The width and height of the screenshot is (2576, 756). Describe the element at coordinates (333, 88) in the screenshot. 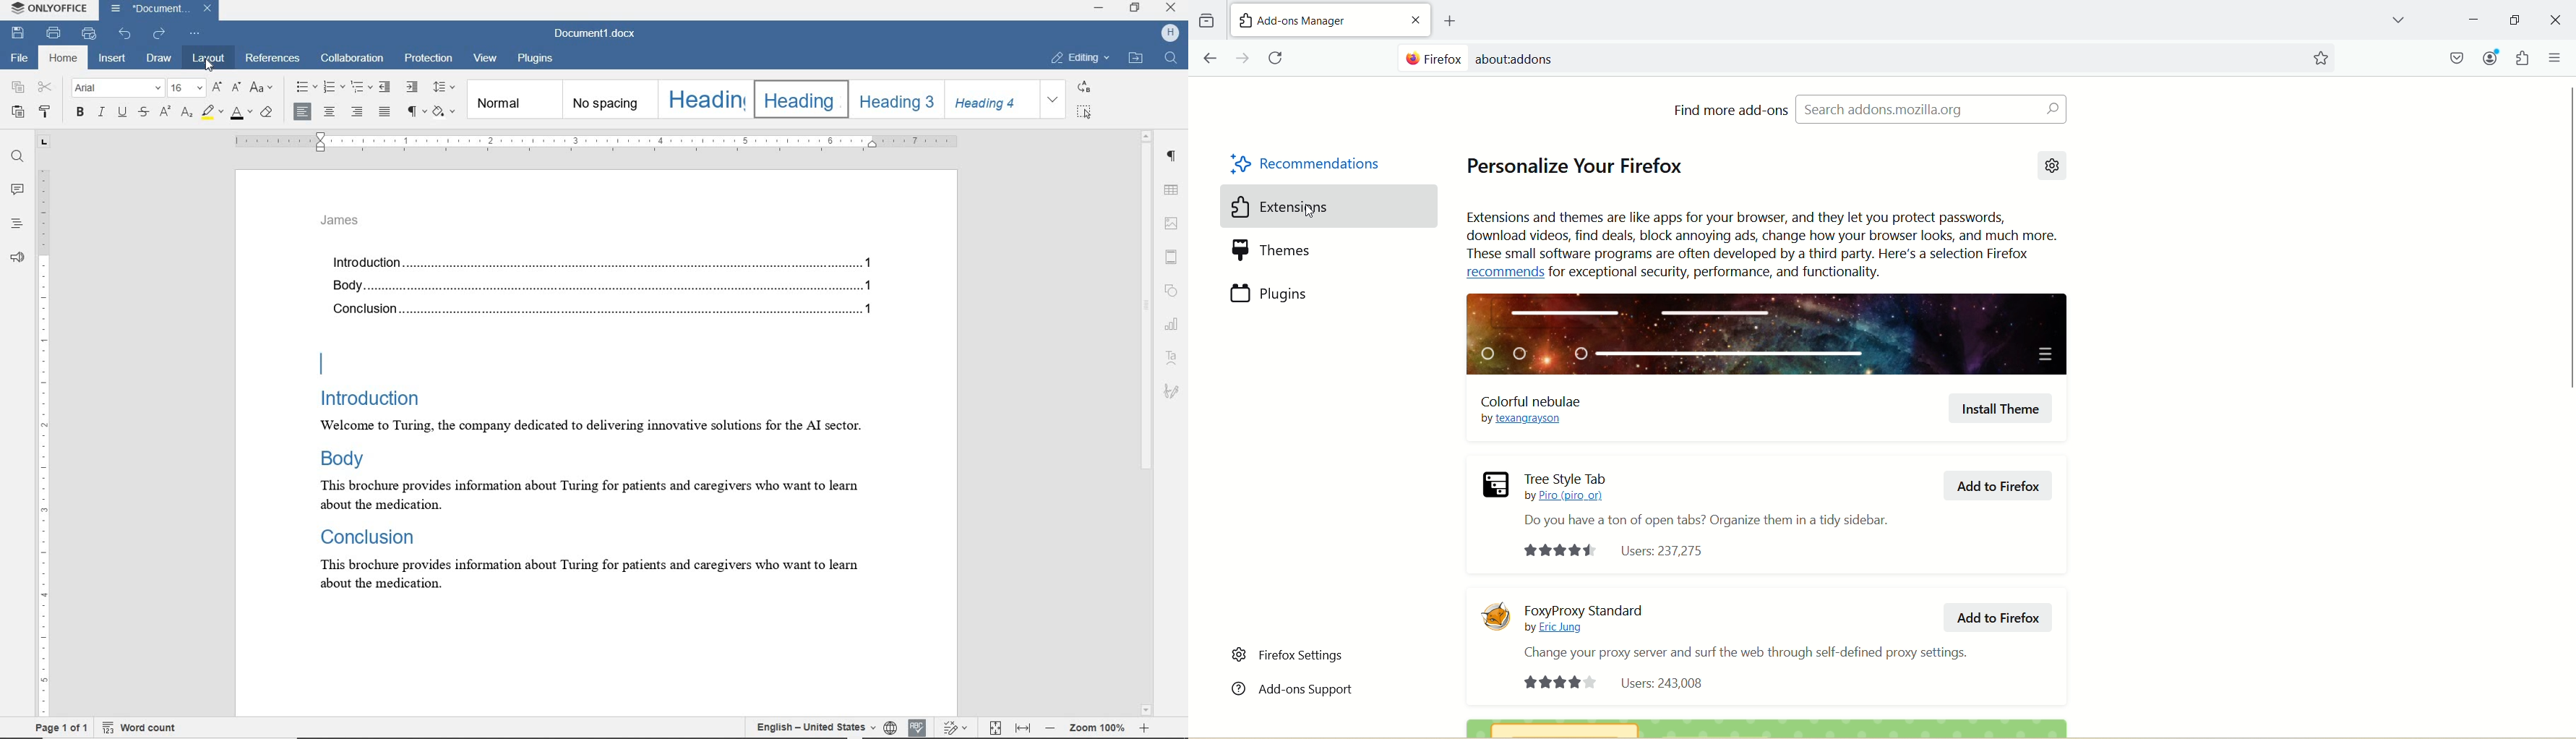

I see `numbering` at that location.